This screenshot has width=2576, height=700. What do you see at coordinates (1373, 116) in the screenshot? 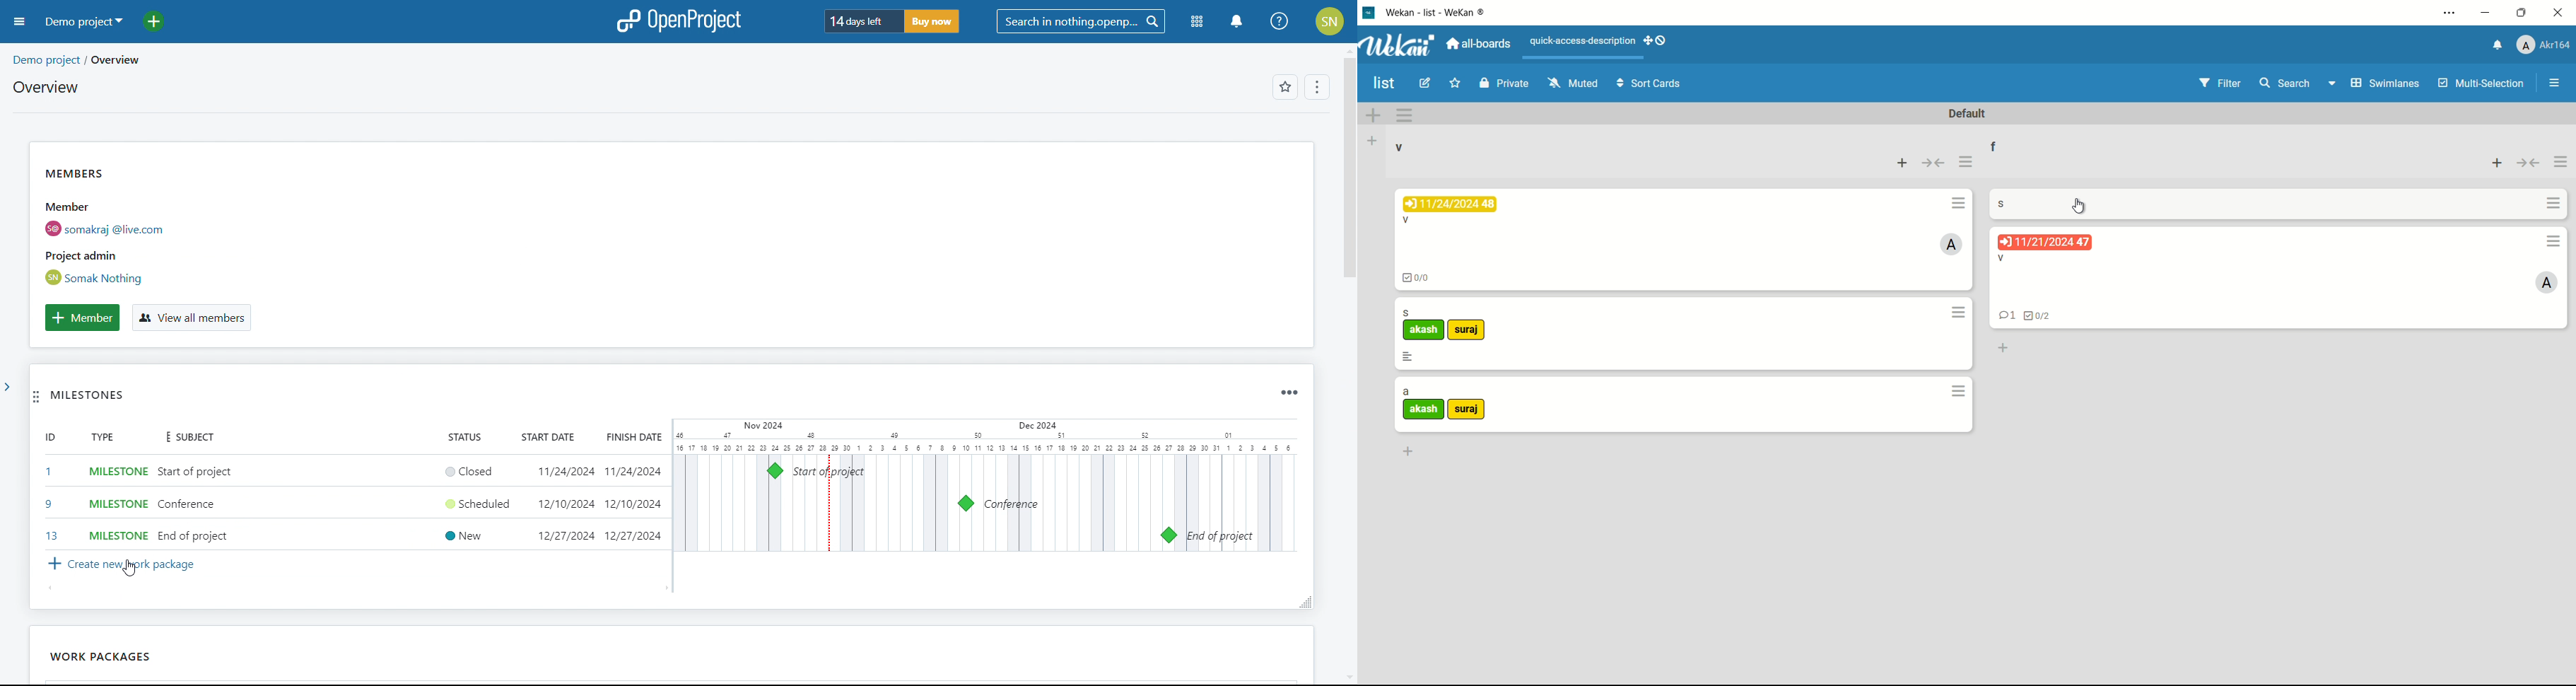
I see `add swimlane` at bounding box center [1373, 116].